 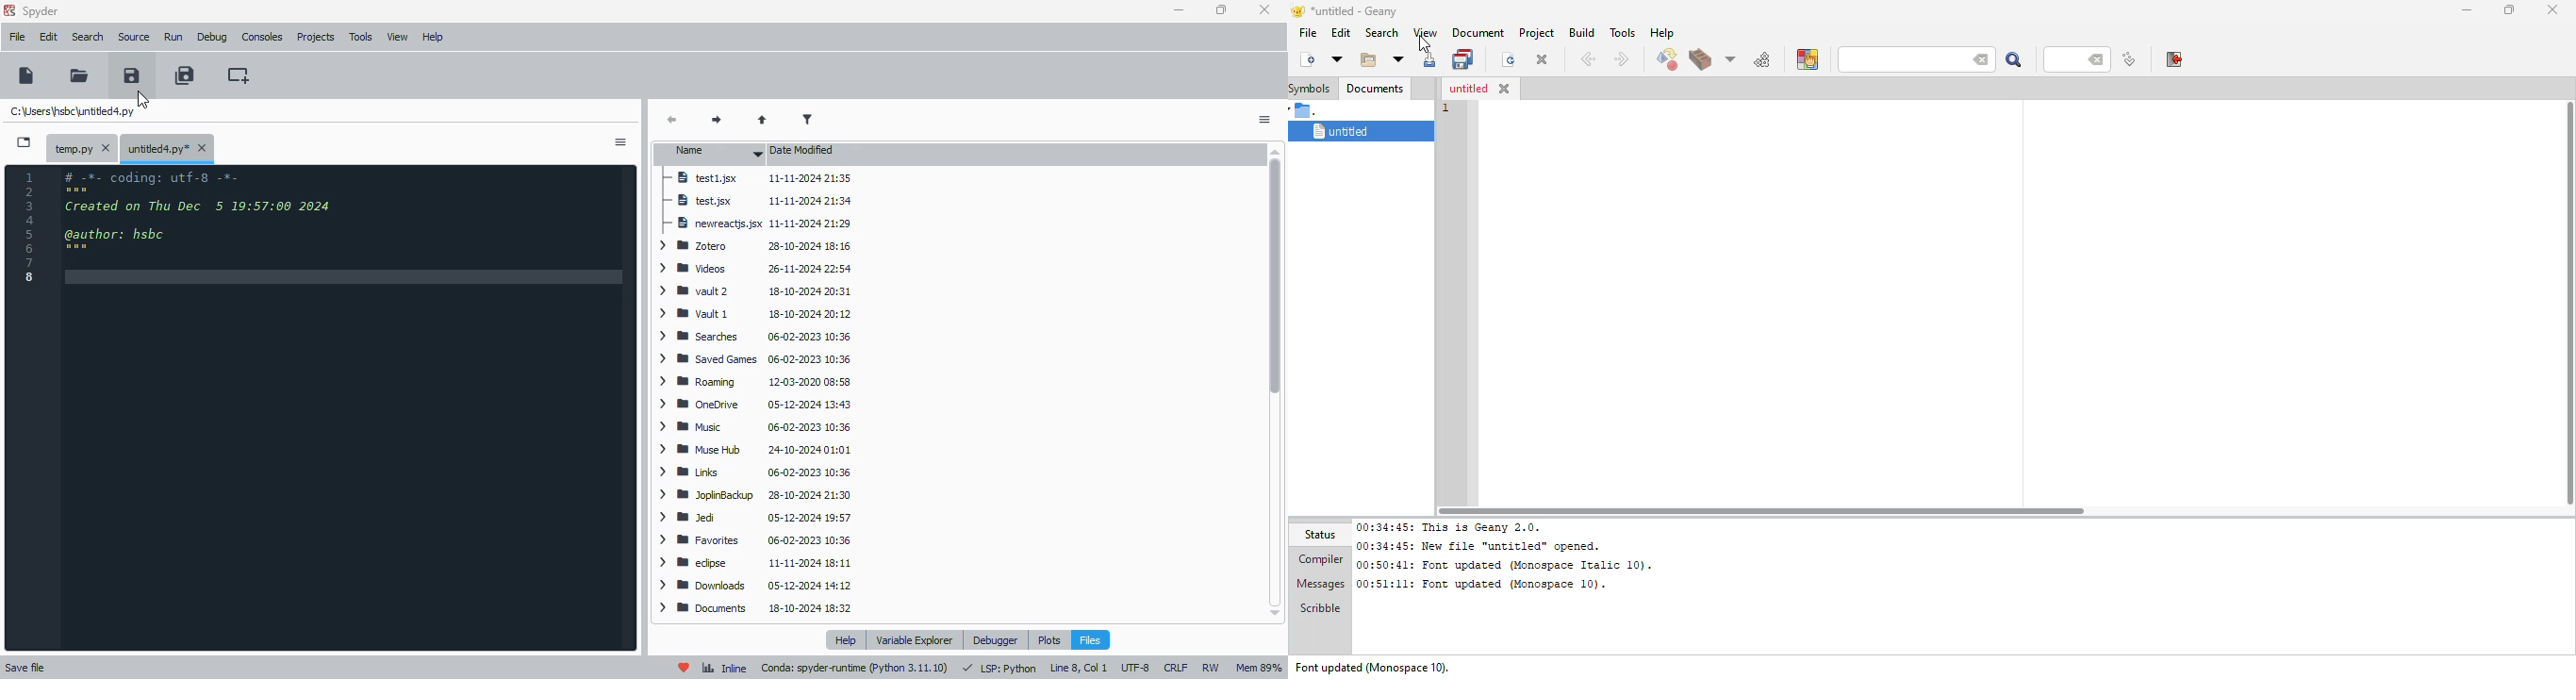 What do you see at coordinates (2098, 60) in the screenshot?
I see `back space` at bounding box center [2098, 60].